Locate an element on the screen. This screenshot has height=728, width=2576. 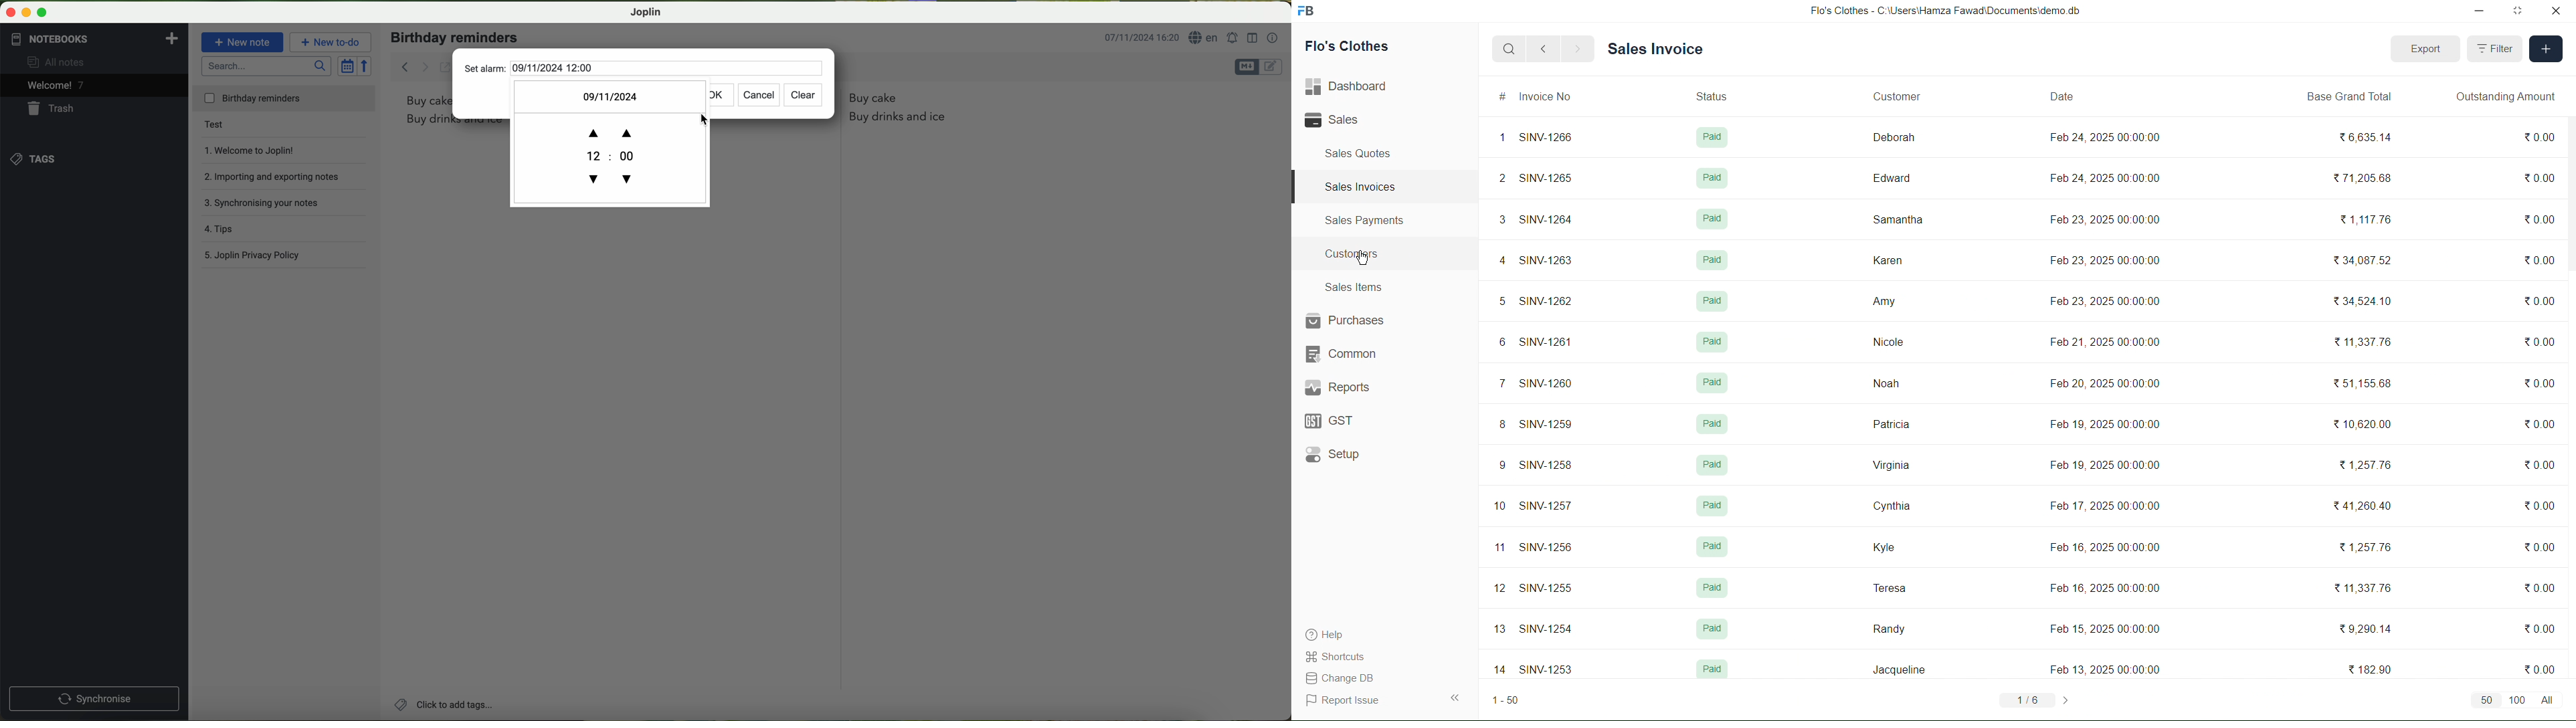
cursor is located at coordinates (1365, 258).